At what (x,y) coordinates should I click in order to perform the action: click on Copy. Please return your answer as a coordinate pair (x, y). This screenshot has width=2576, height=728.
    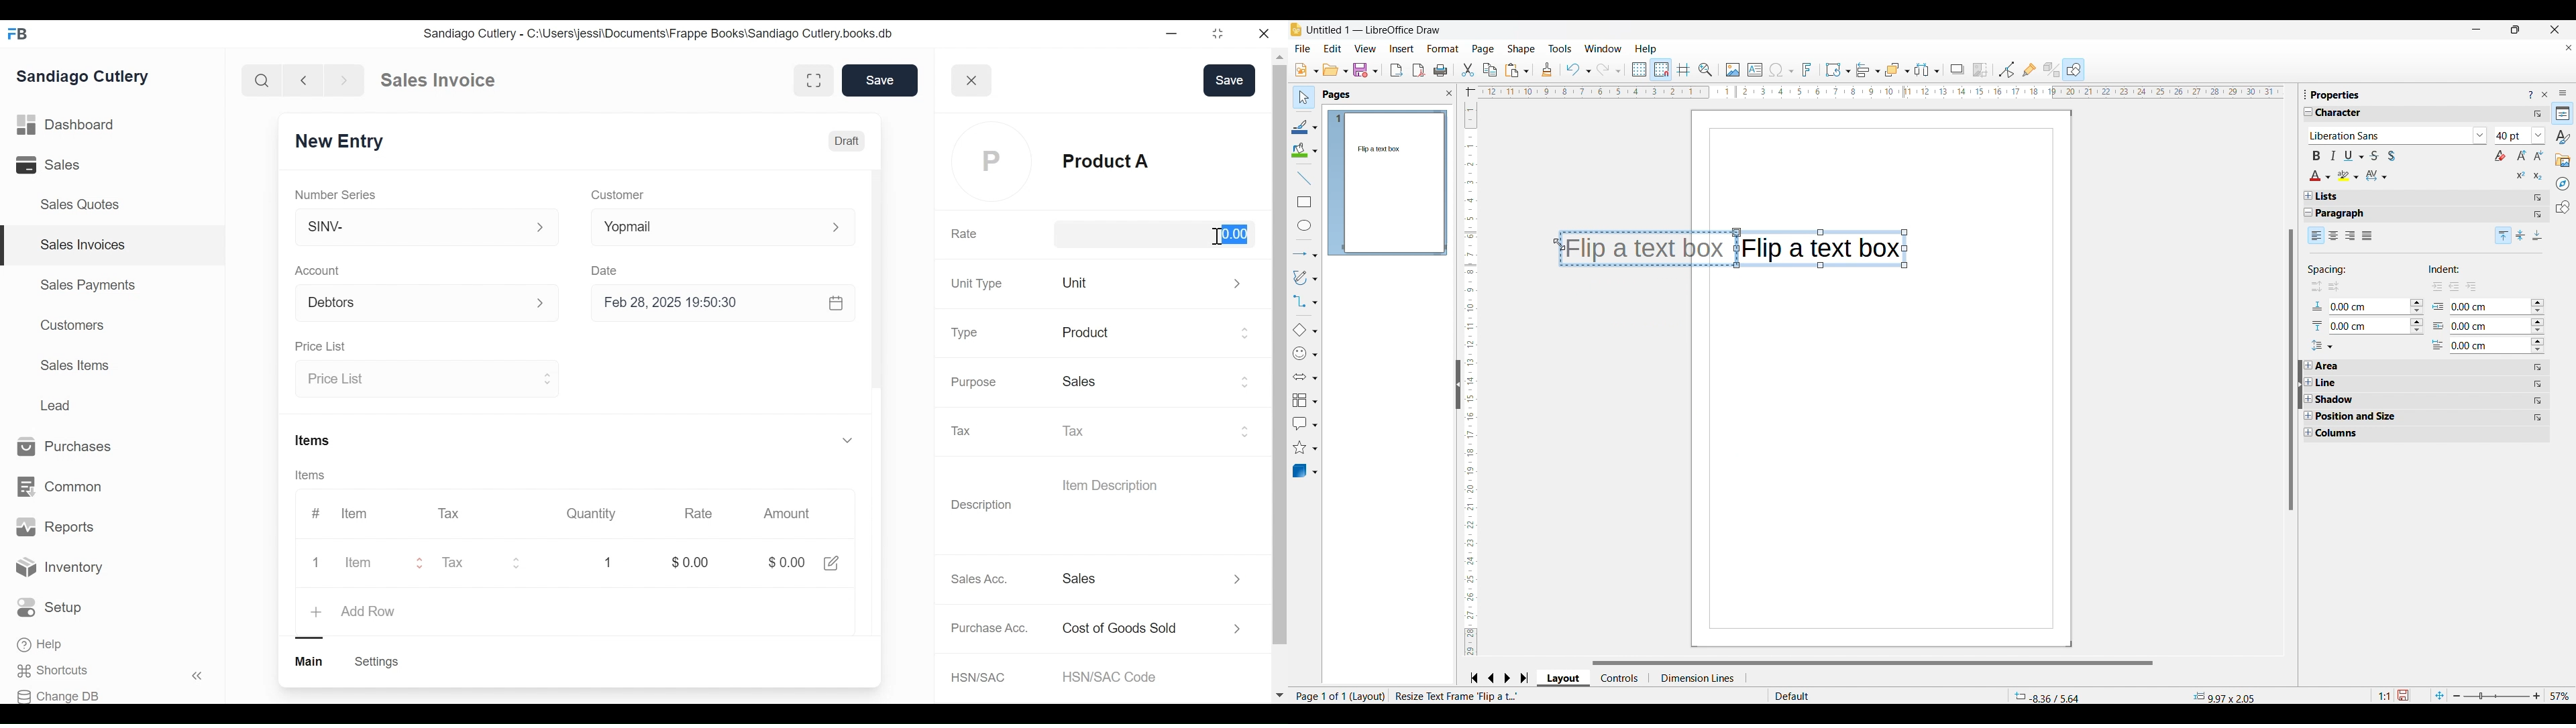
    Looking at the image, I should click on (1490, 70).